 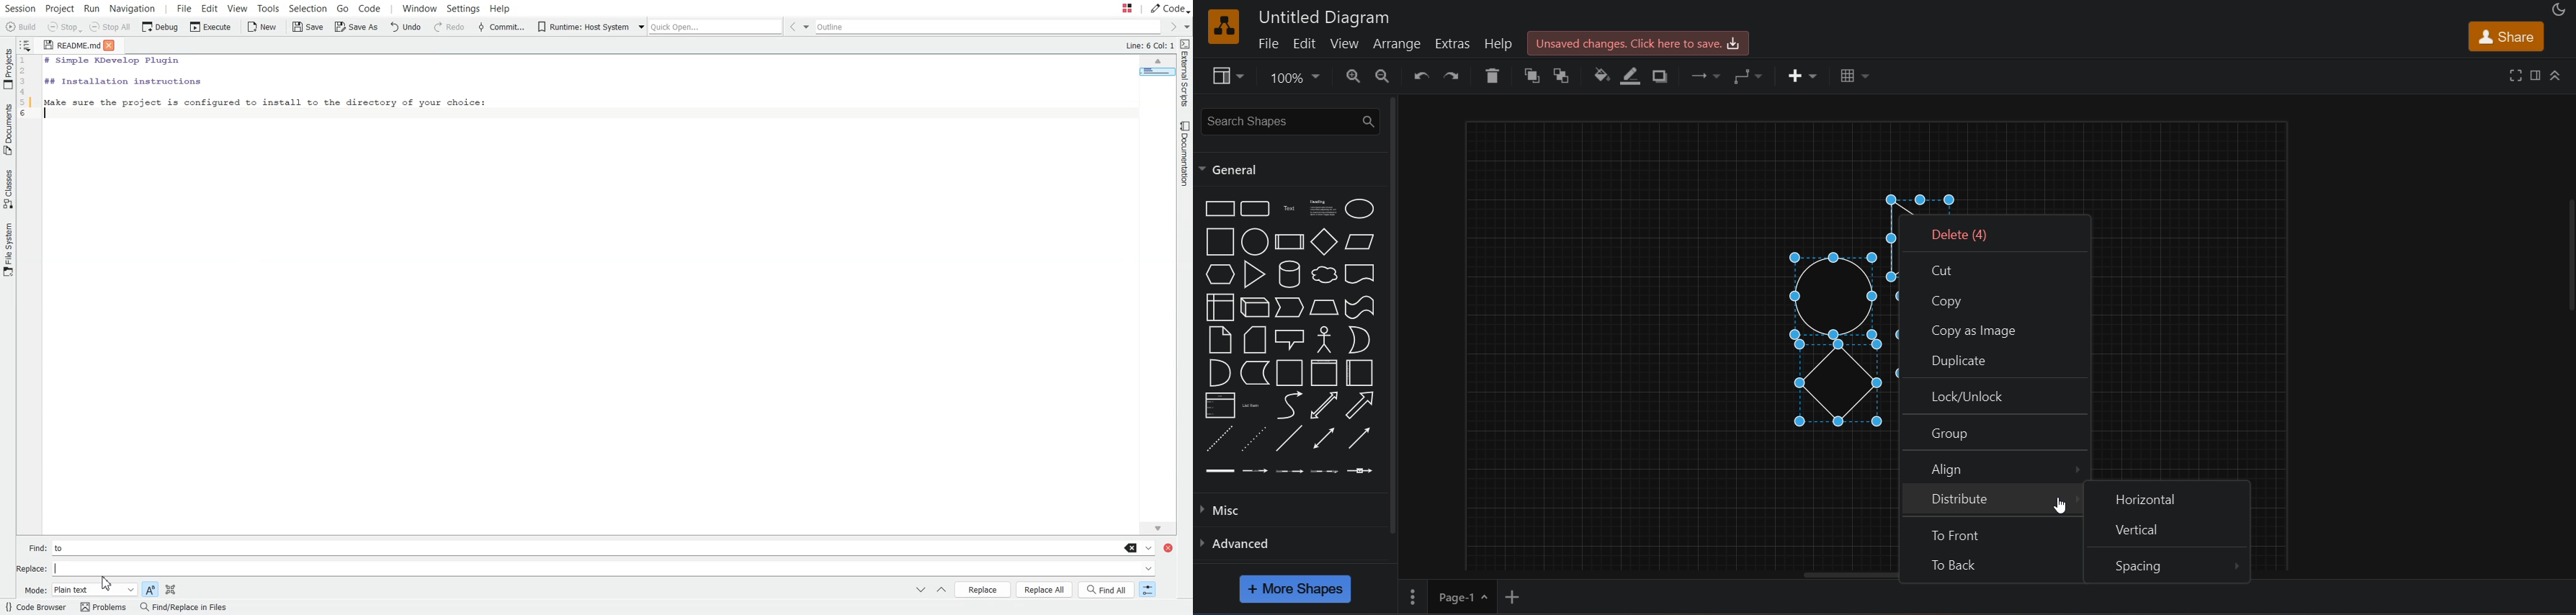 I want to click on callout, so click(x=1289, y=338).